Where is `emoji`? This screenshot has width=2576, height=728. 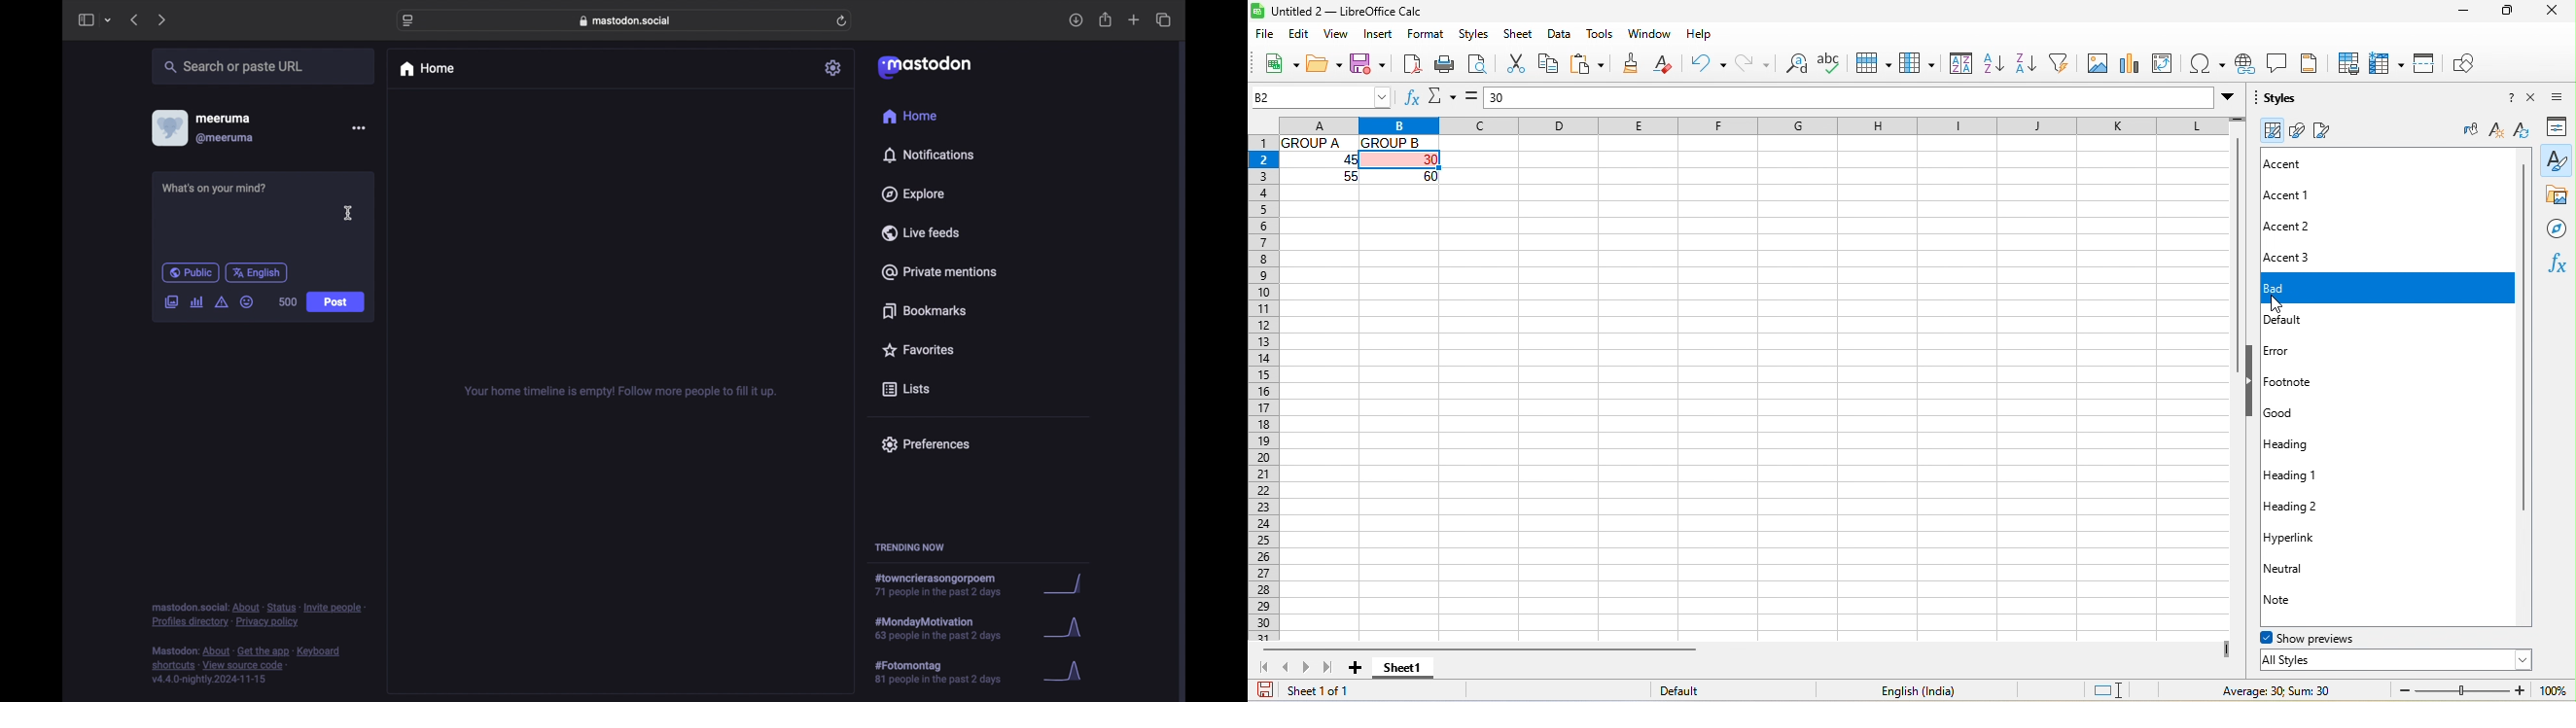 emoji is located at coordinates (246, 302).